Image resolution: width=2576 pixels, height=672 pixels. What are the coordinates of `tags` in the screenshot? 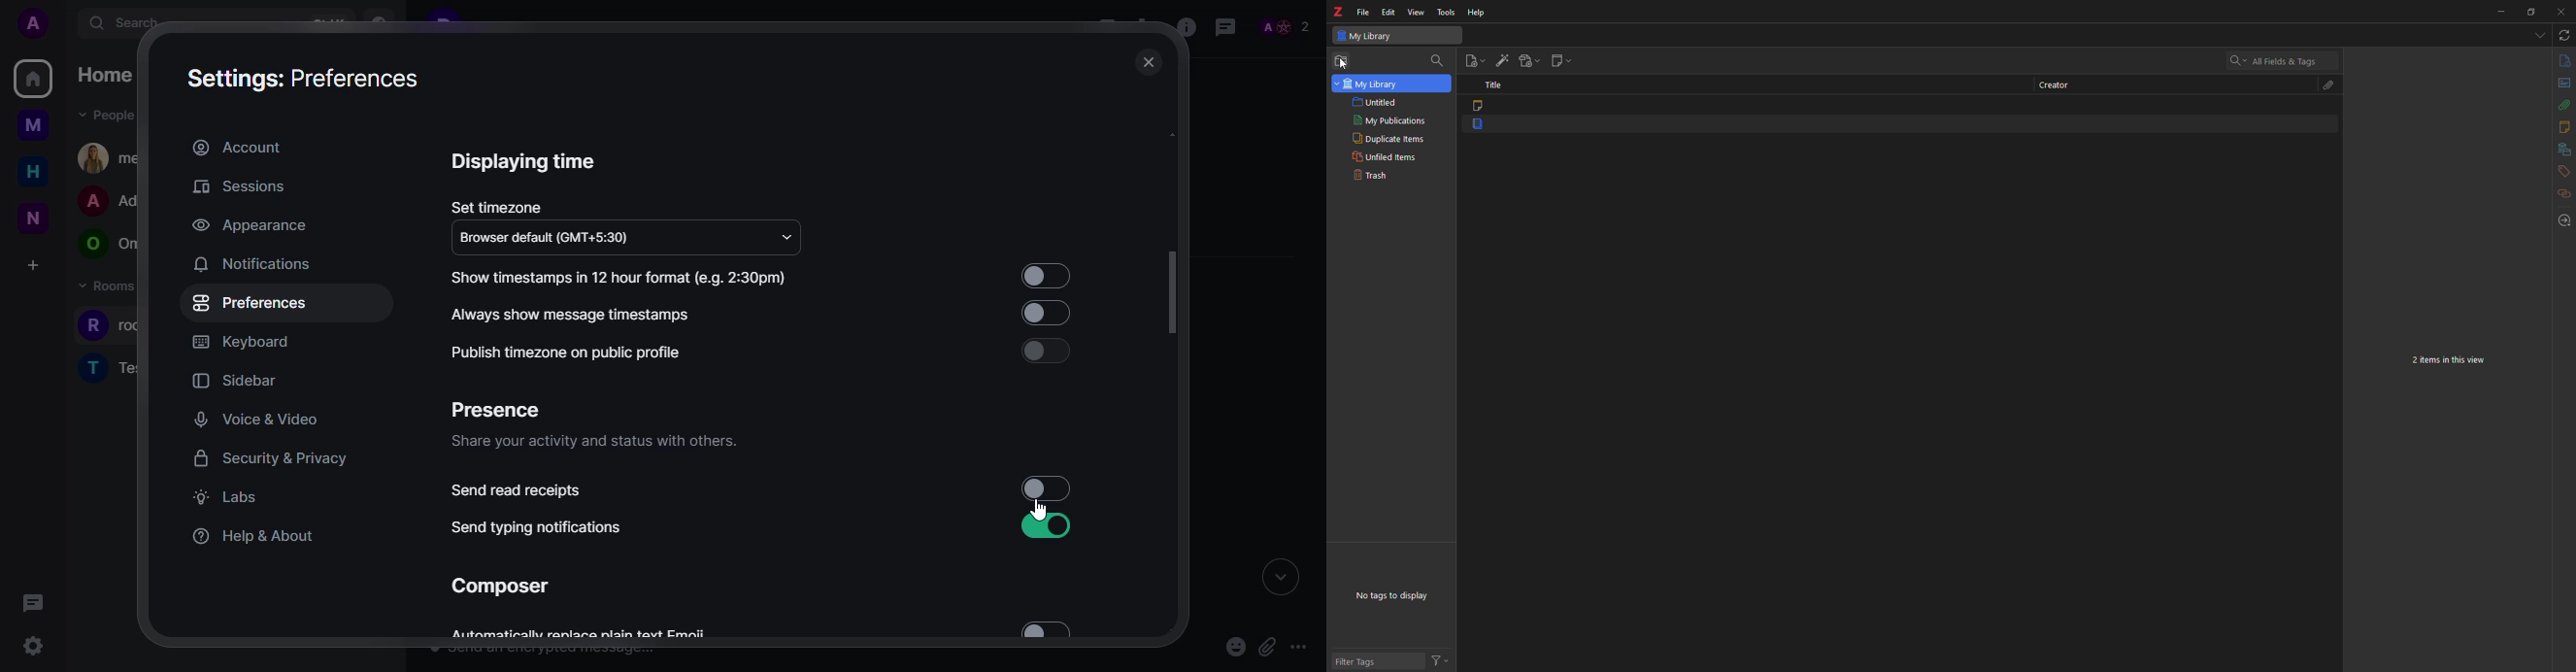 It's located at (2561, 172).